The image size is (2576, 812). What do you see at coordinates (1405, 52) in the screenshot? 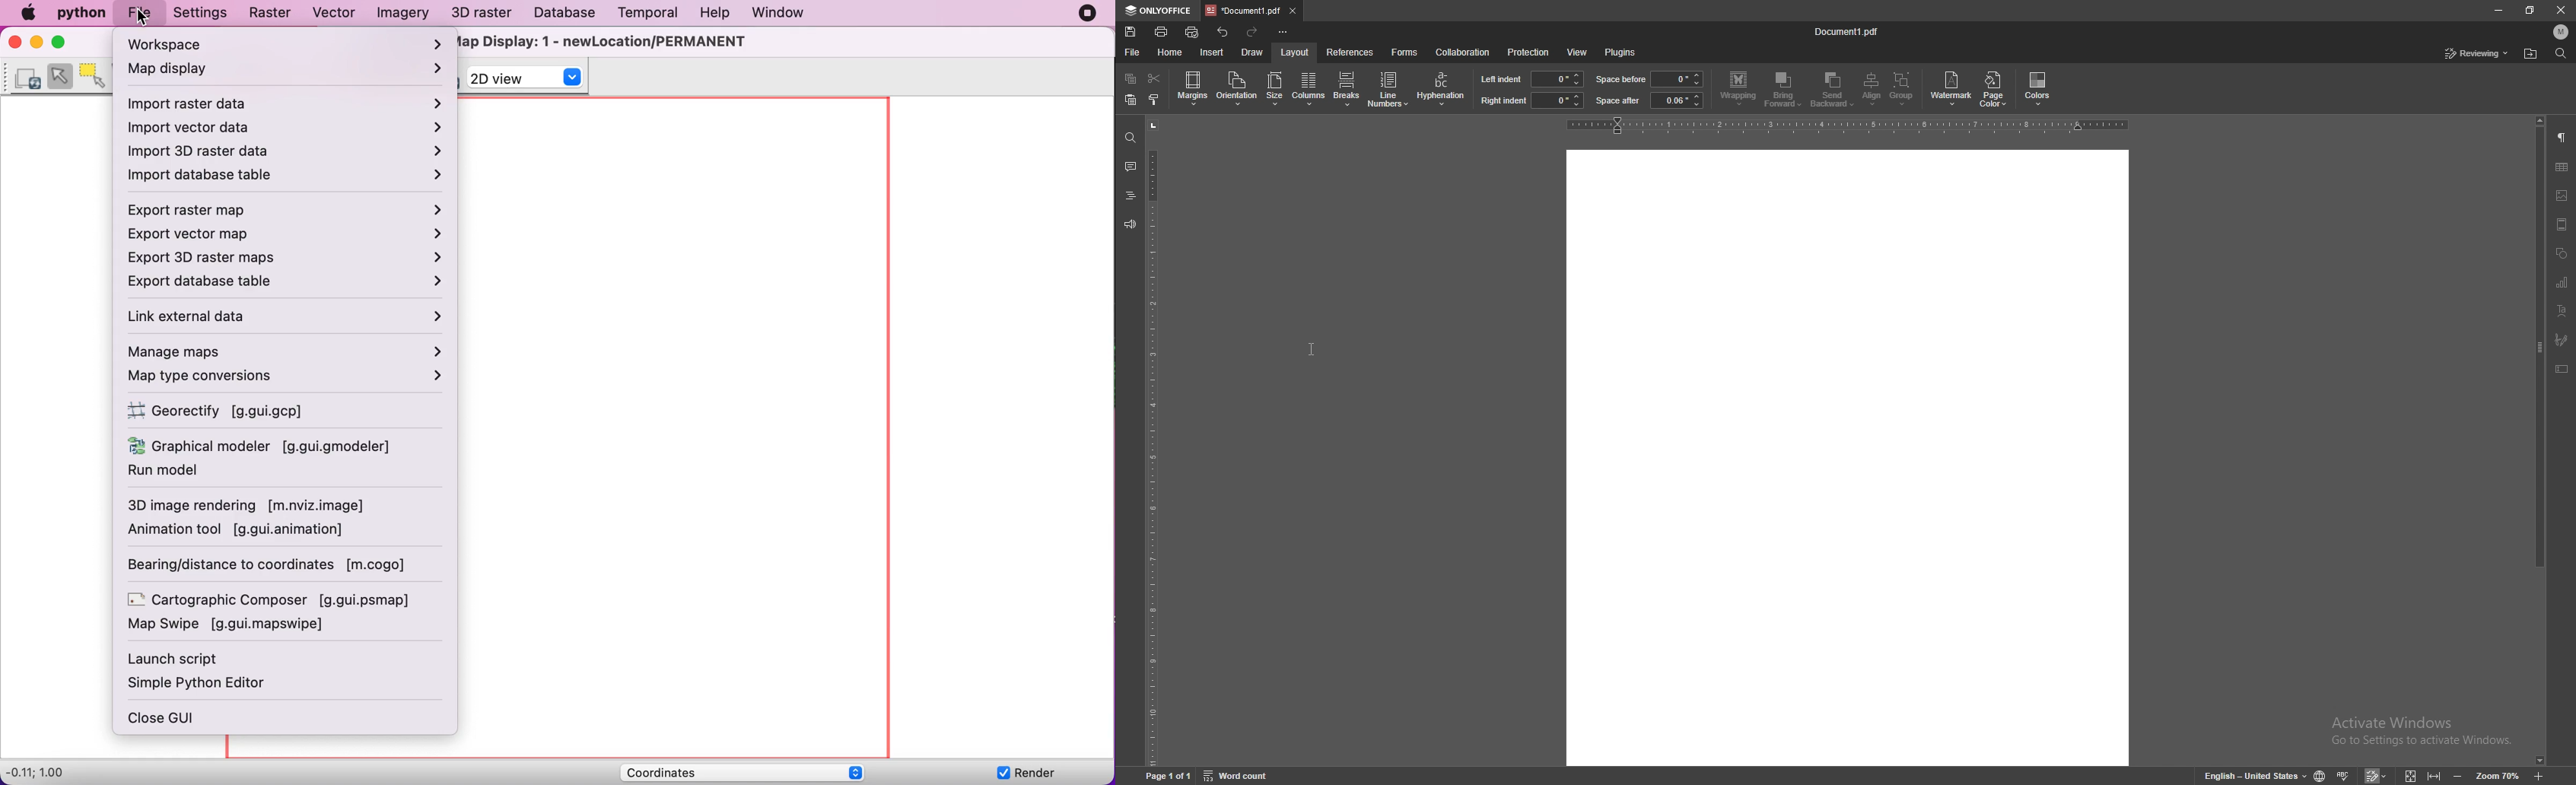
I see `forms` at bounding box center [1405, 52].